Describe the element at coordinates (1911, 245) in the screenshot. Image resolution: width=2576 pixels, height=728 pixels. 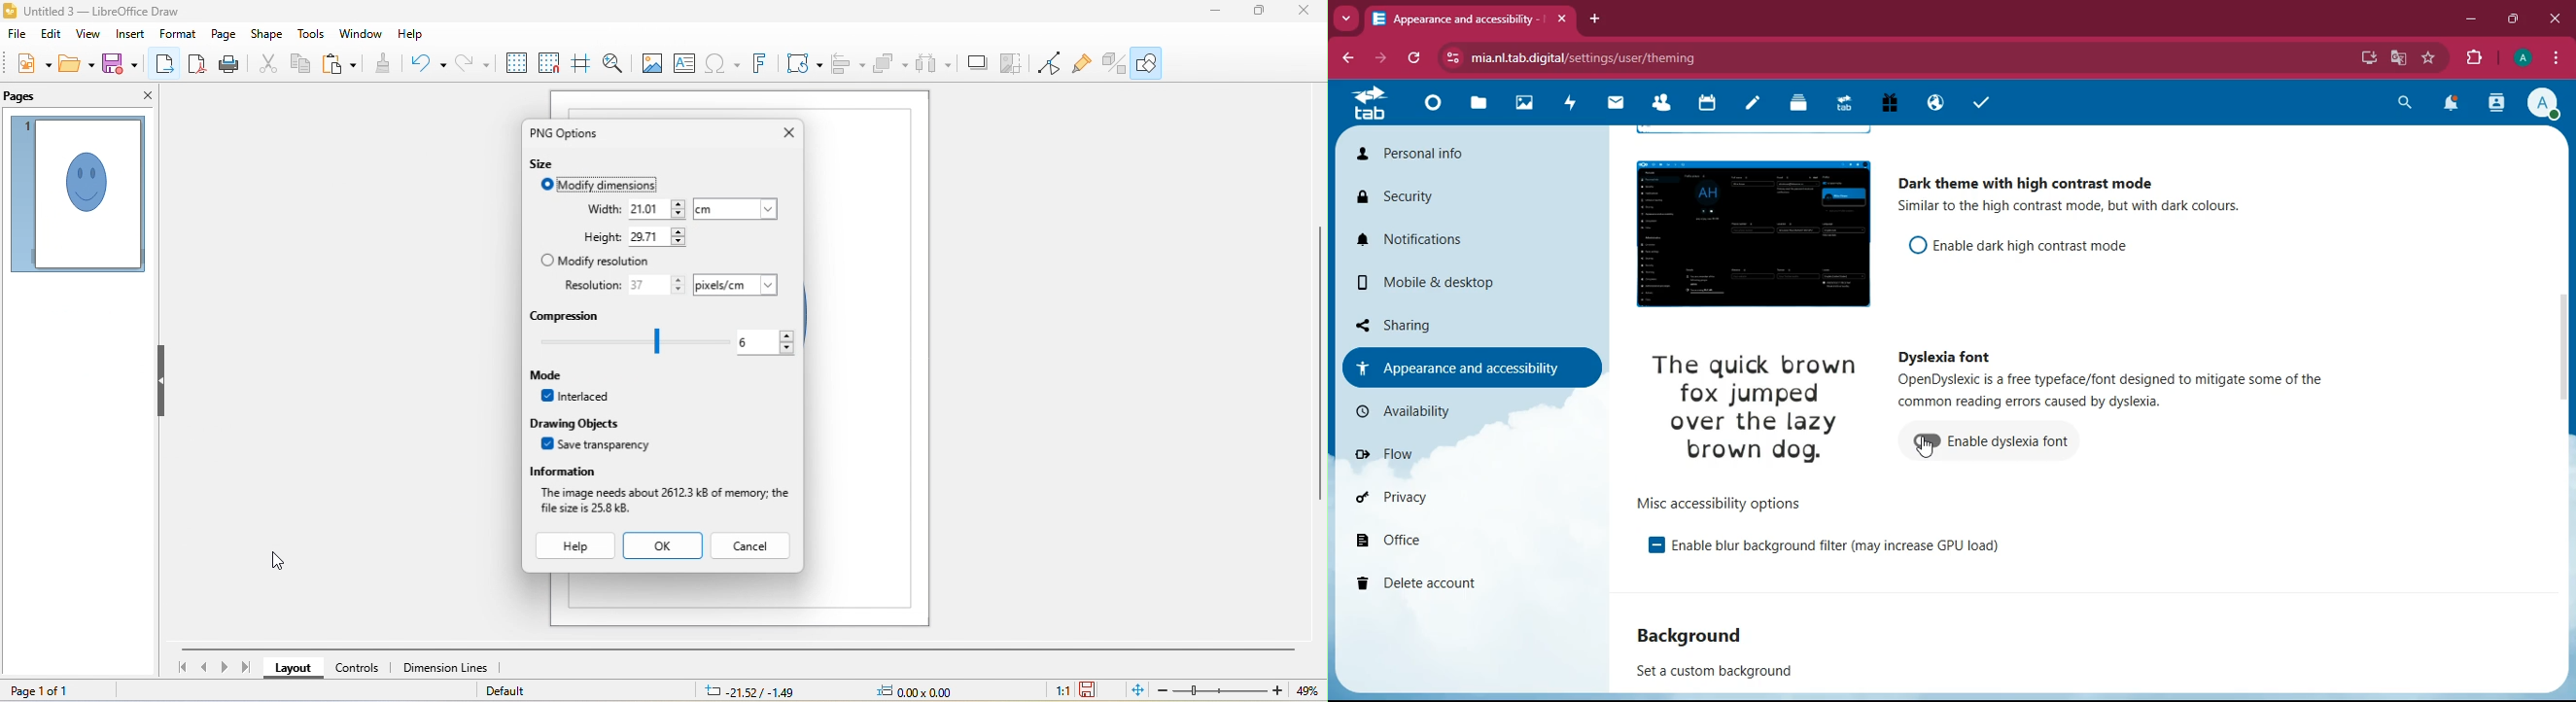
I see `off` at that location.